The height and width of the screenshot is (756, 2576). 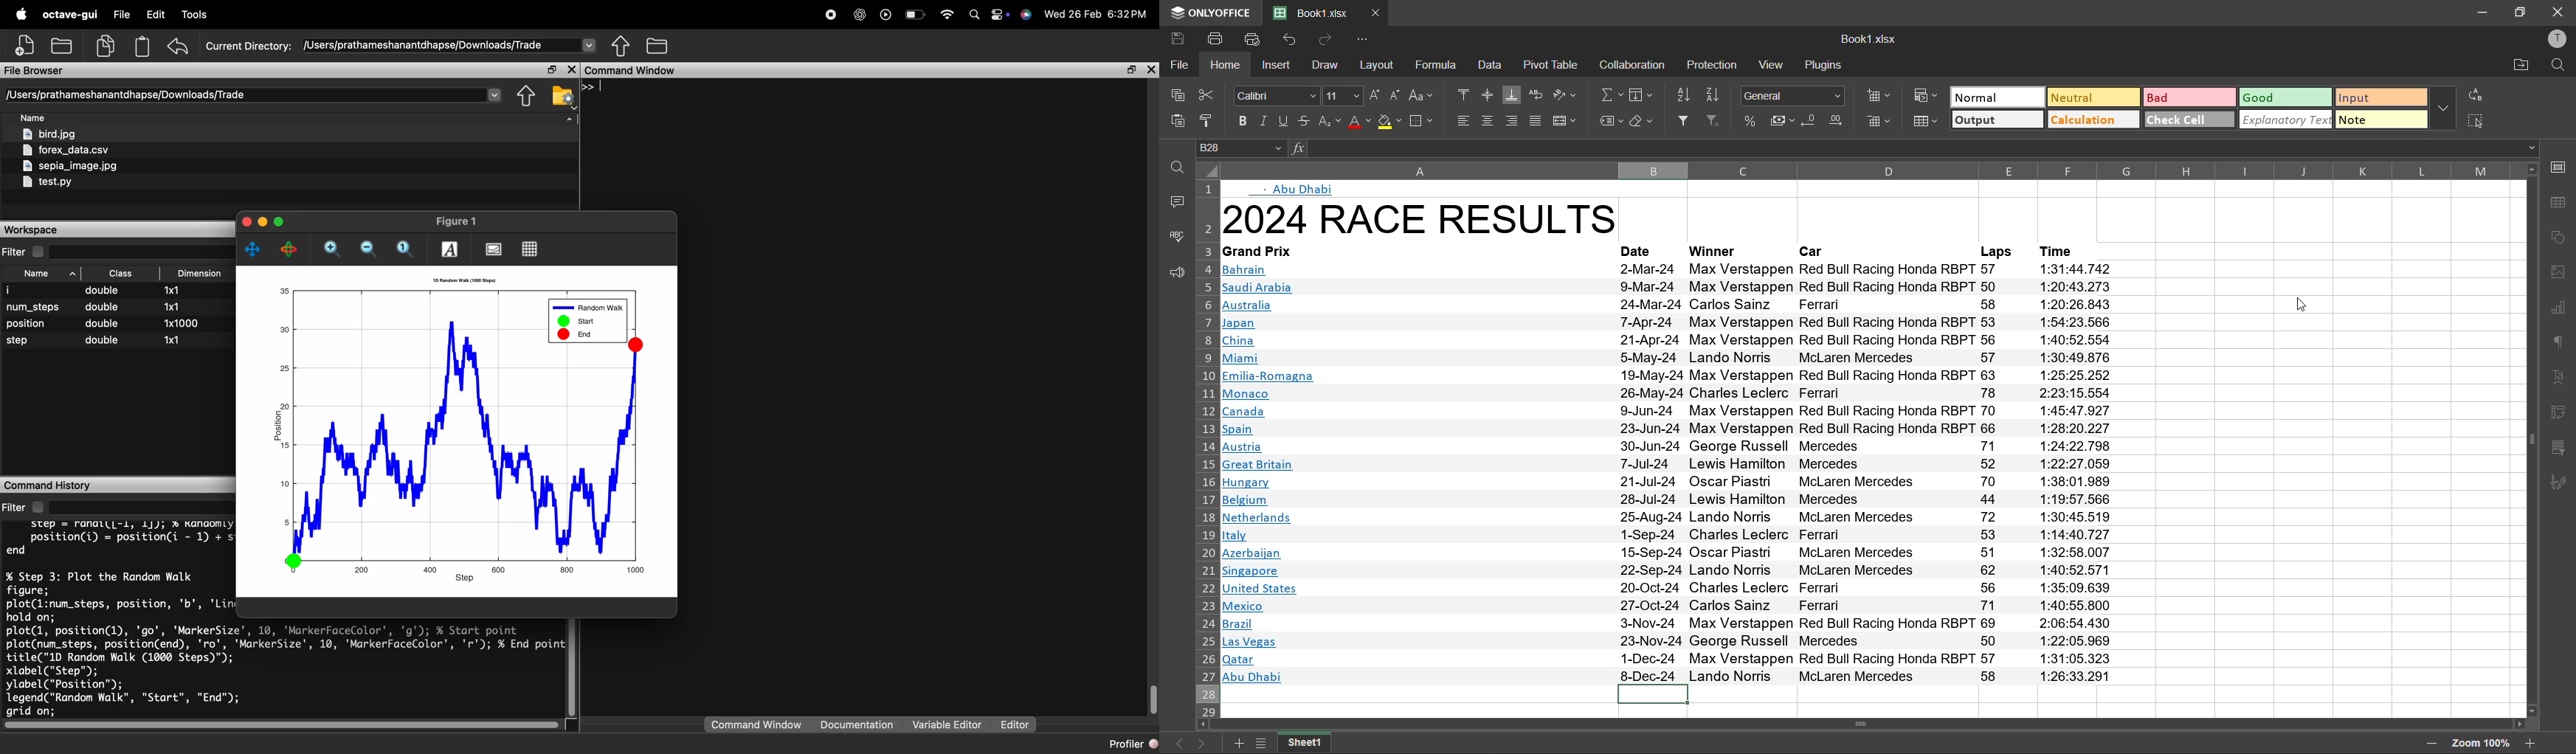 I want to click on Time, so click(x=2062, y=252).